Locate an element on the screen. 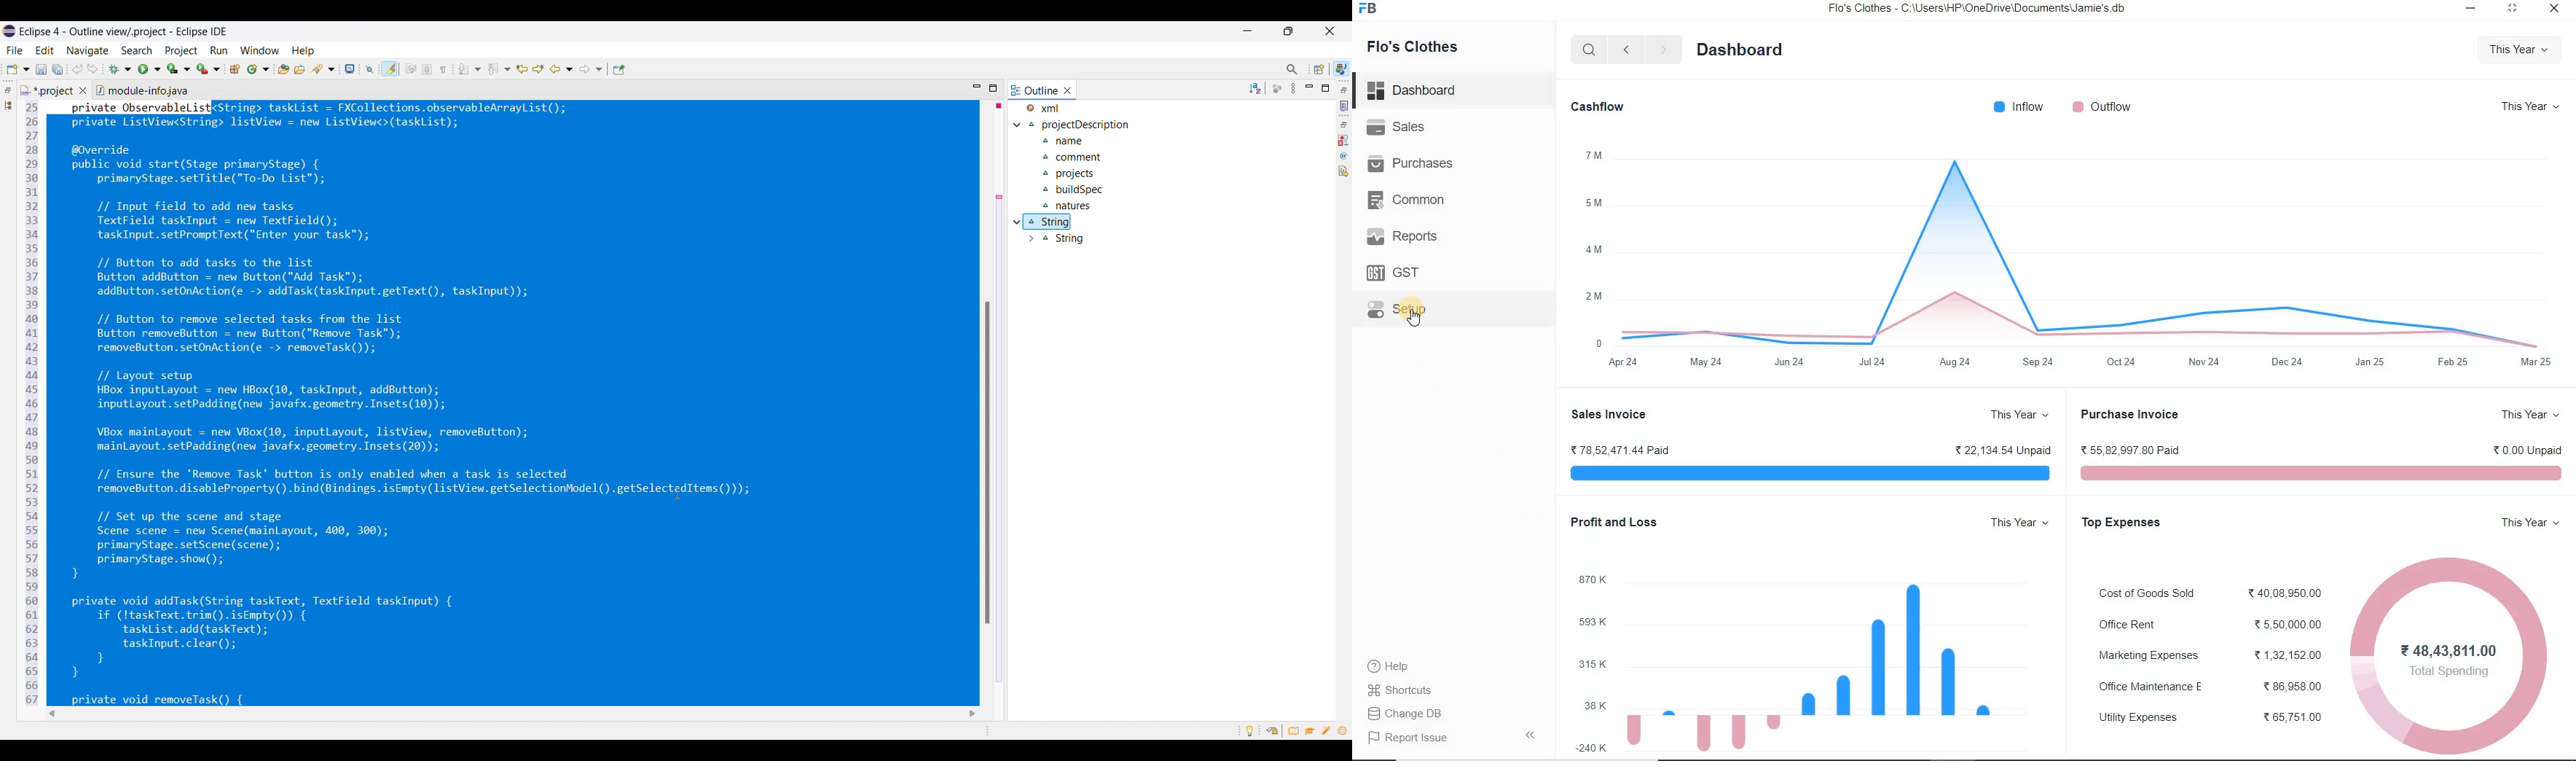 This screenshot has height=784, width=2576. 5M is located at coordinates (1595, 202).